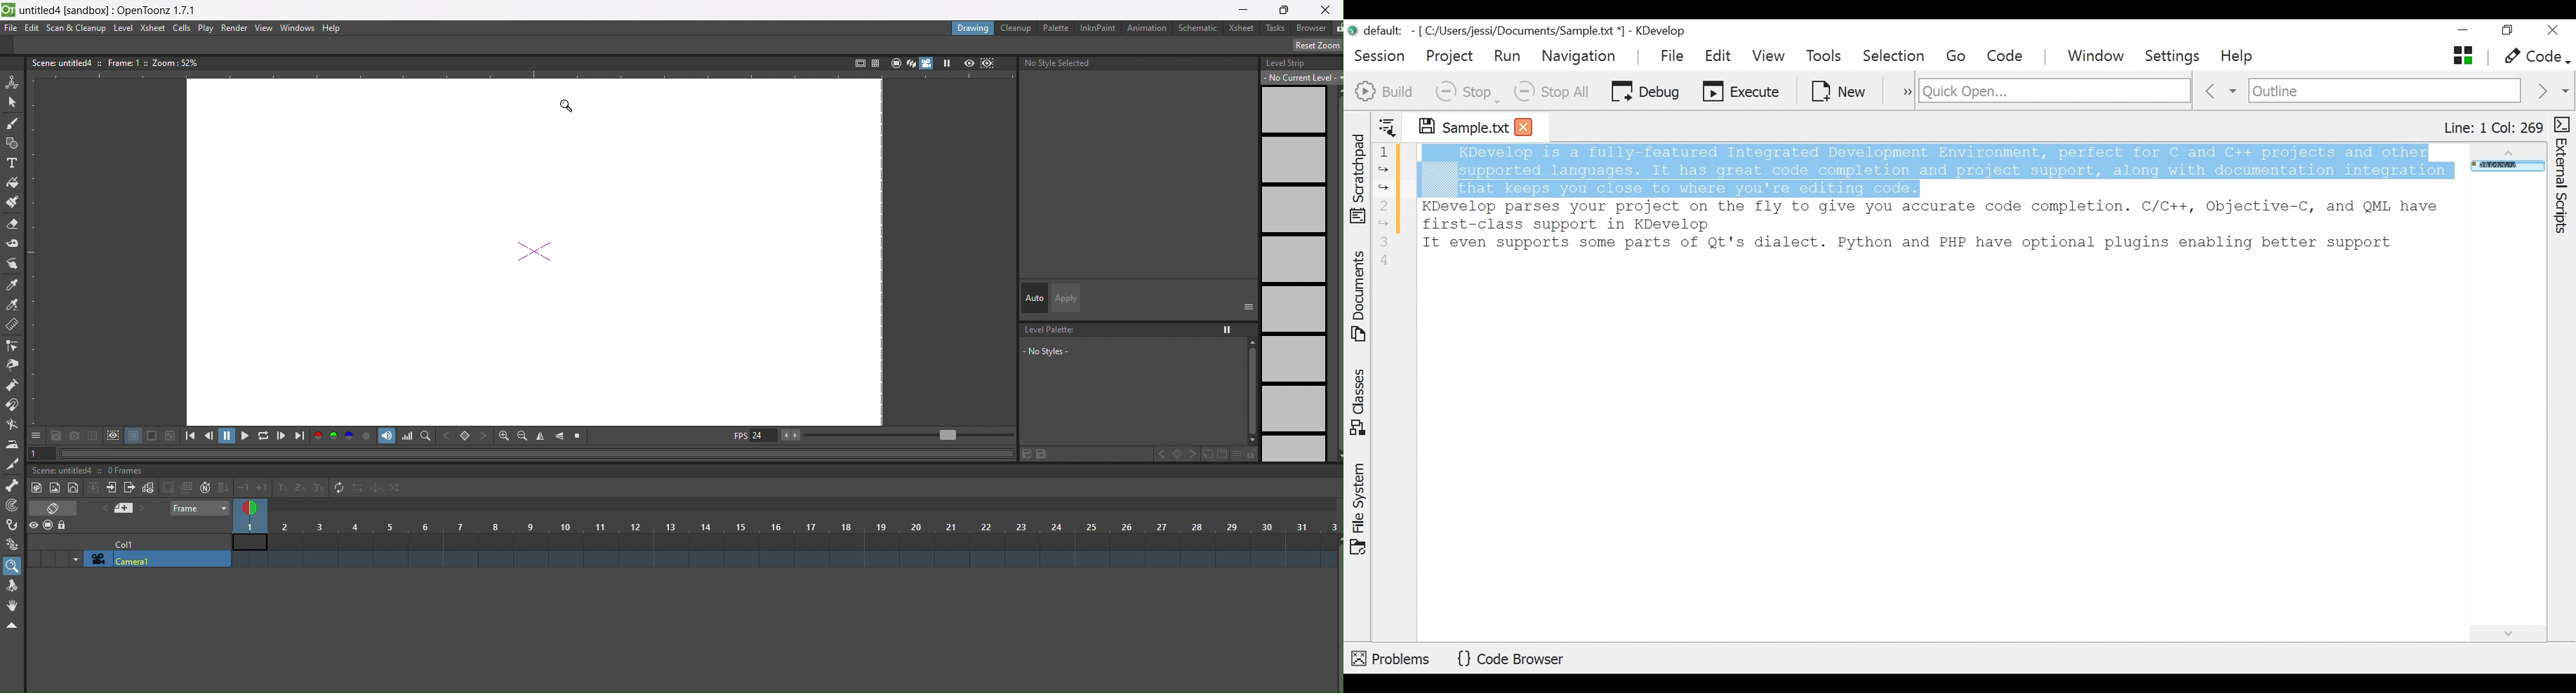 The height and width of the screenshot is (700, 2576). I want to click on zoom in, so click(500, 434).